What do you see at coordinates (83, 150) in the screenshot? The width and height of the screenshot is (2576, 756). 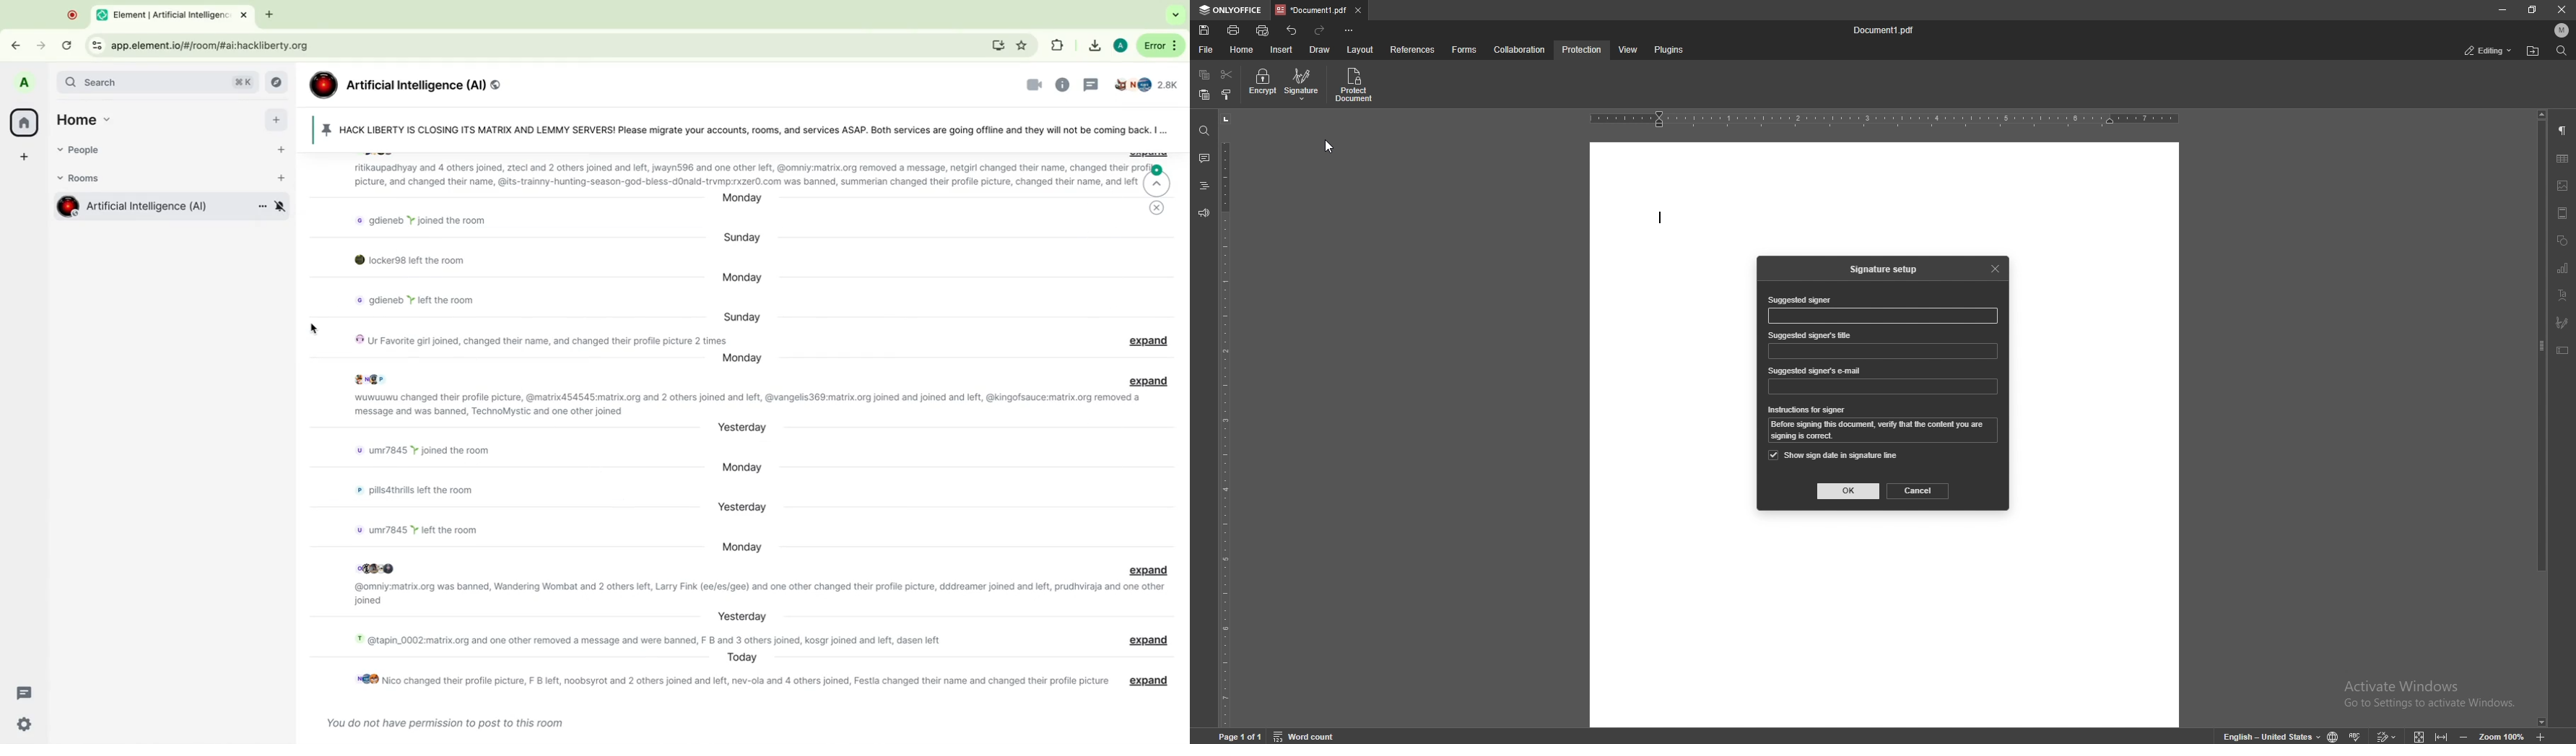 I see `people` at bounding box center [83, 150].